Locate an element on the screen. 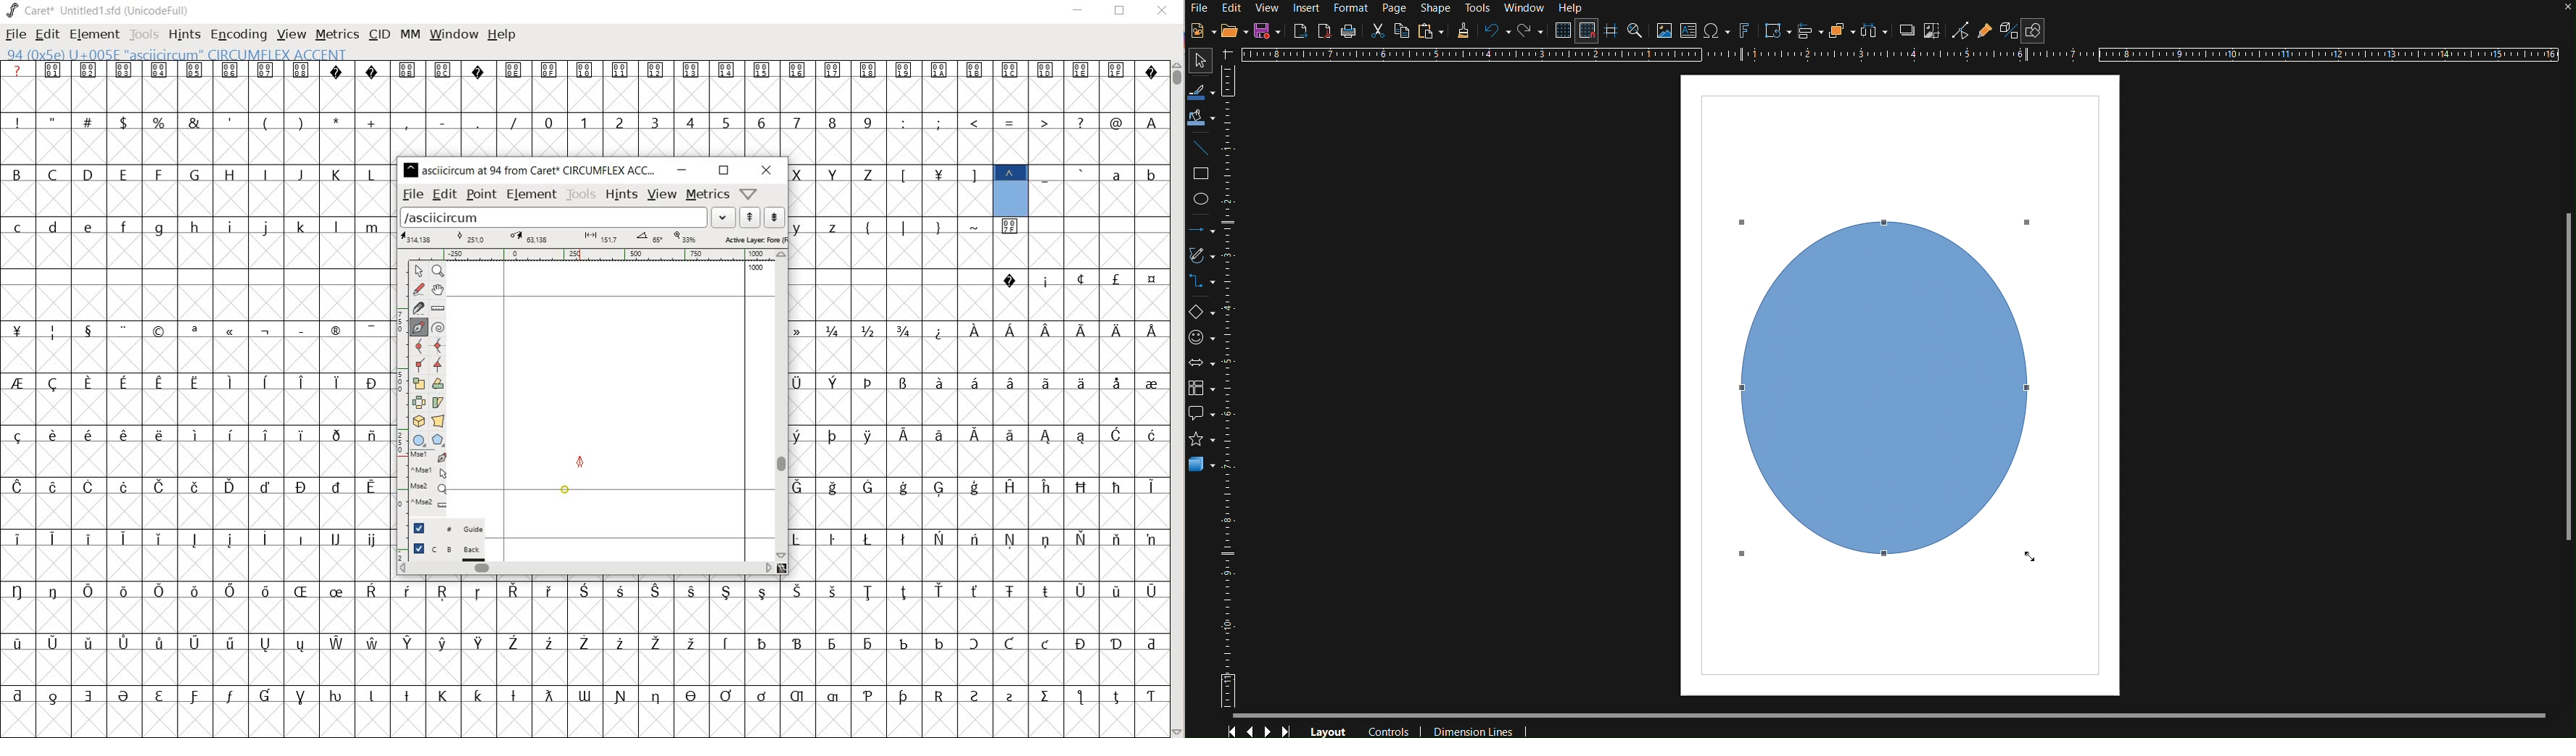  Copy is located at coordinates (1402, 30).